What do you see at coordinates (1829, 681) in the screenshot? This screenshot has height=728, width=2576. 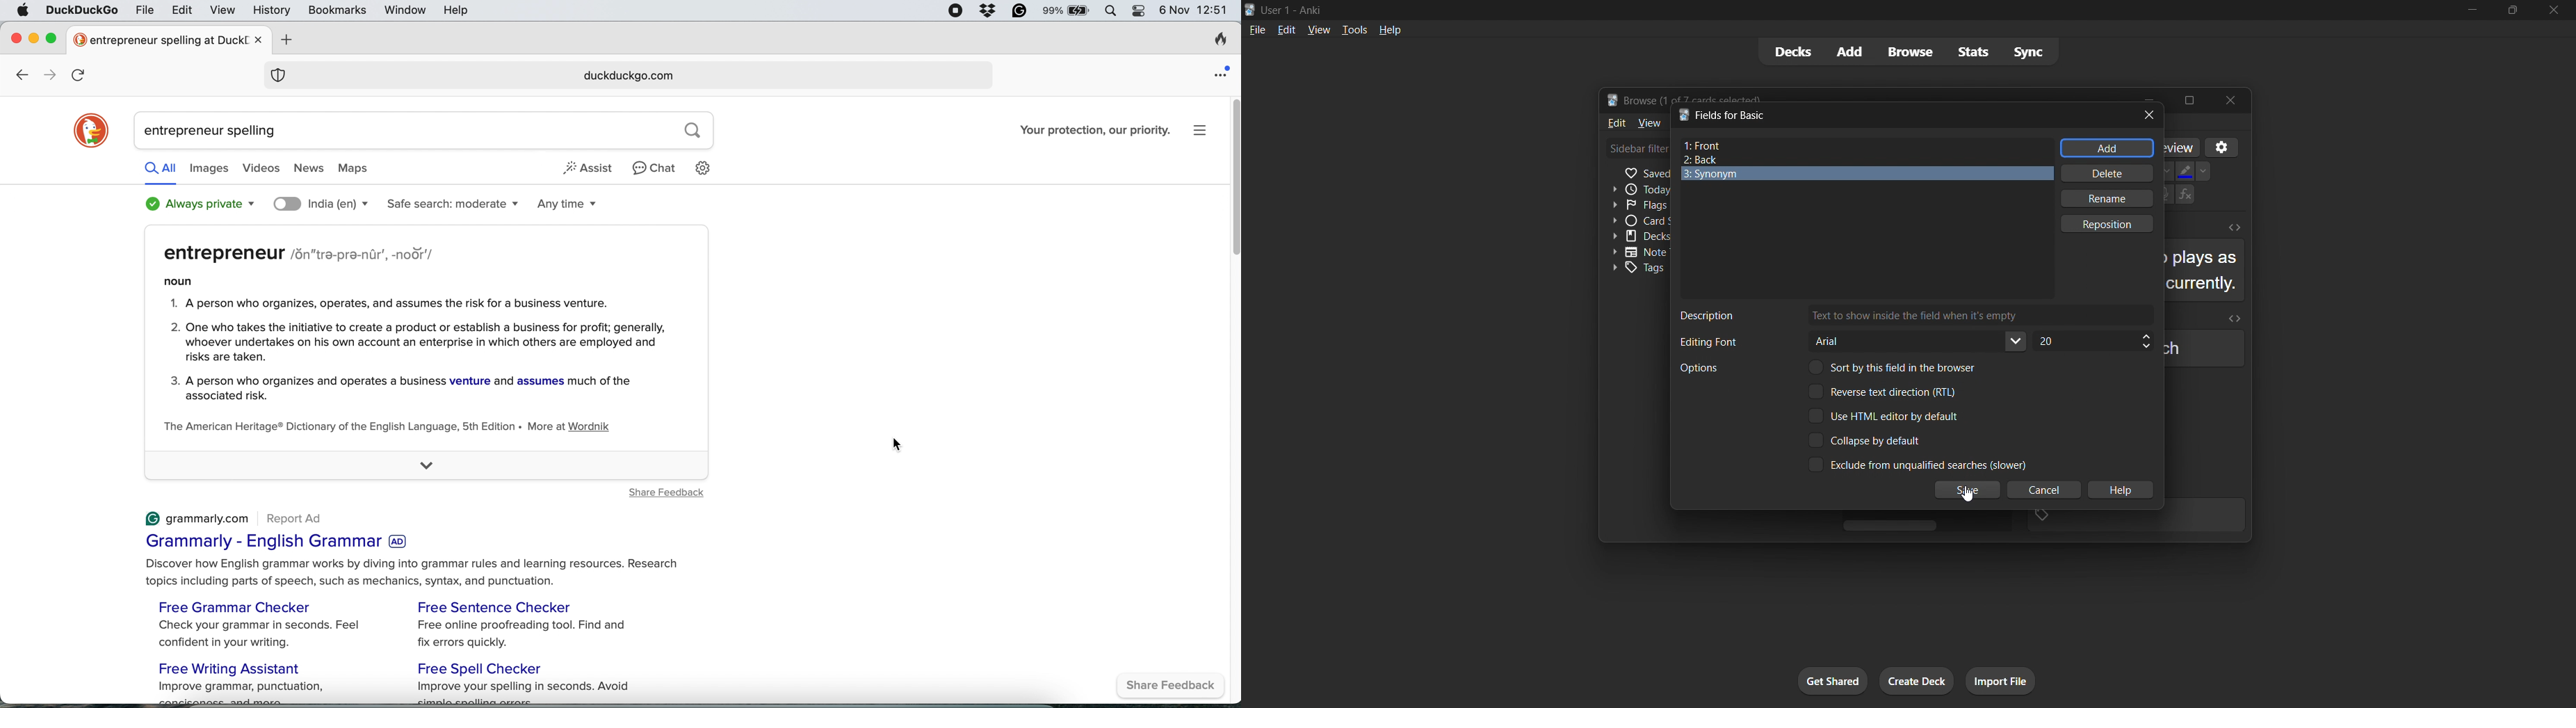 I see `get shared` at bounding box center [1829, 681].